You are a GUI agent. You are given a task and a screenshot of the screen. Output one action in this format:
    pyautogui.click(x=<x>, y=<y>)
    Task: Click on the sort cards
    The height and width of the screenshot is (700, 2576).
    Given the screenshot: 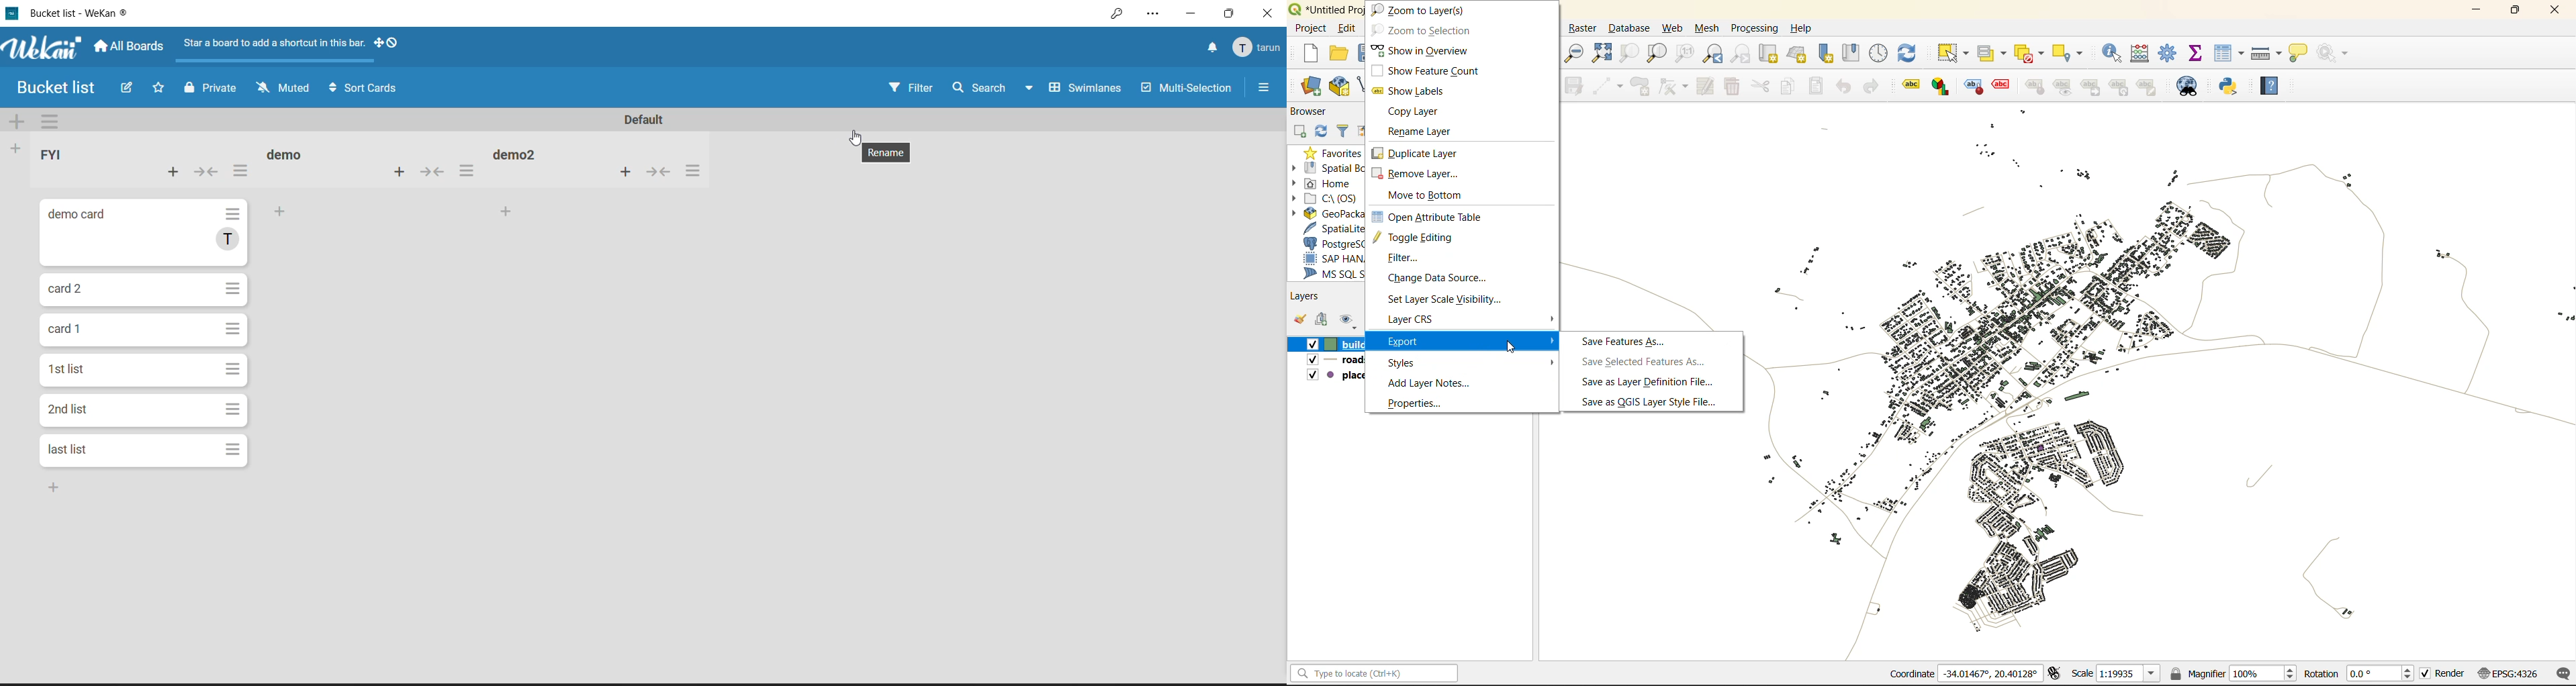 What is the action you would take?
    pyautogui.click(x=365, y=88)
    